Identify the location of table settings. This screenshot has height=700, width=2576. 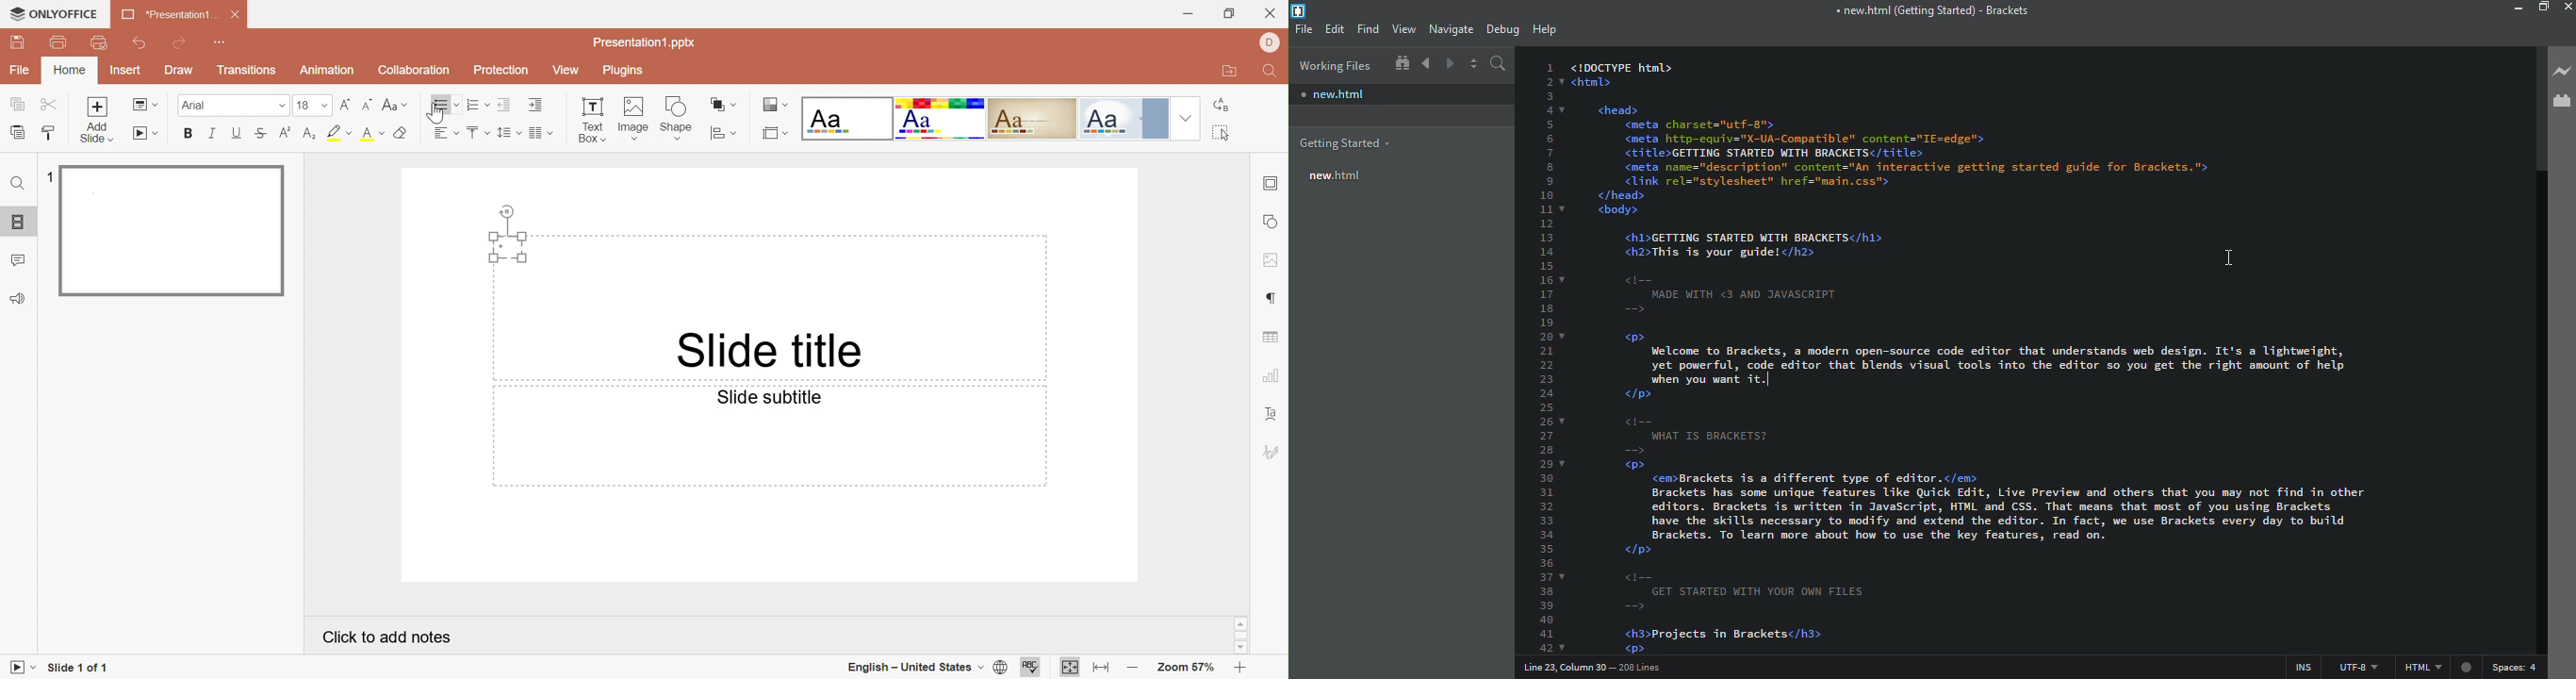
(1271, 338).